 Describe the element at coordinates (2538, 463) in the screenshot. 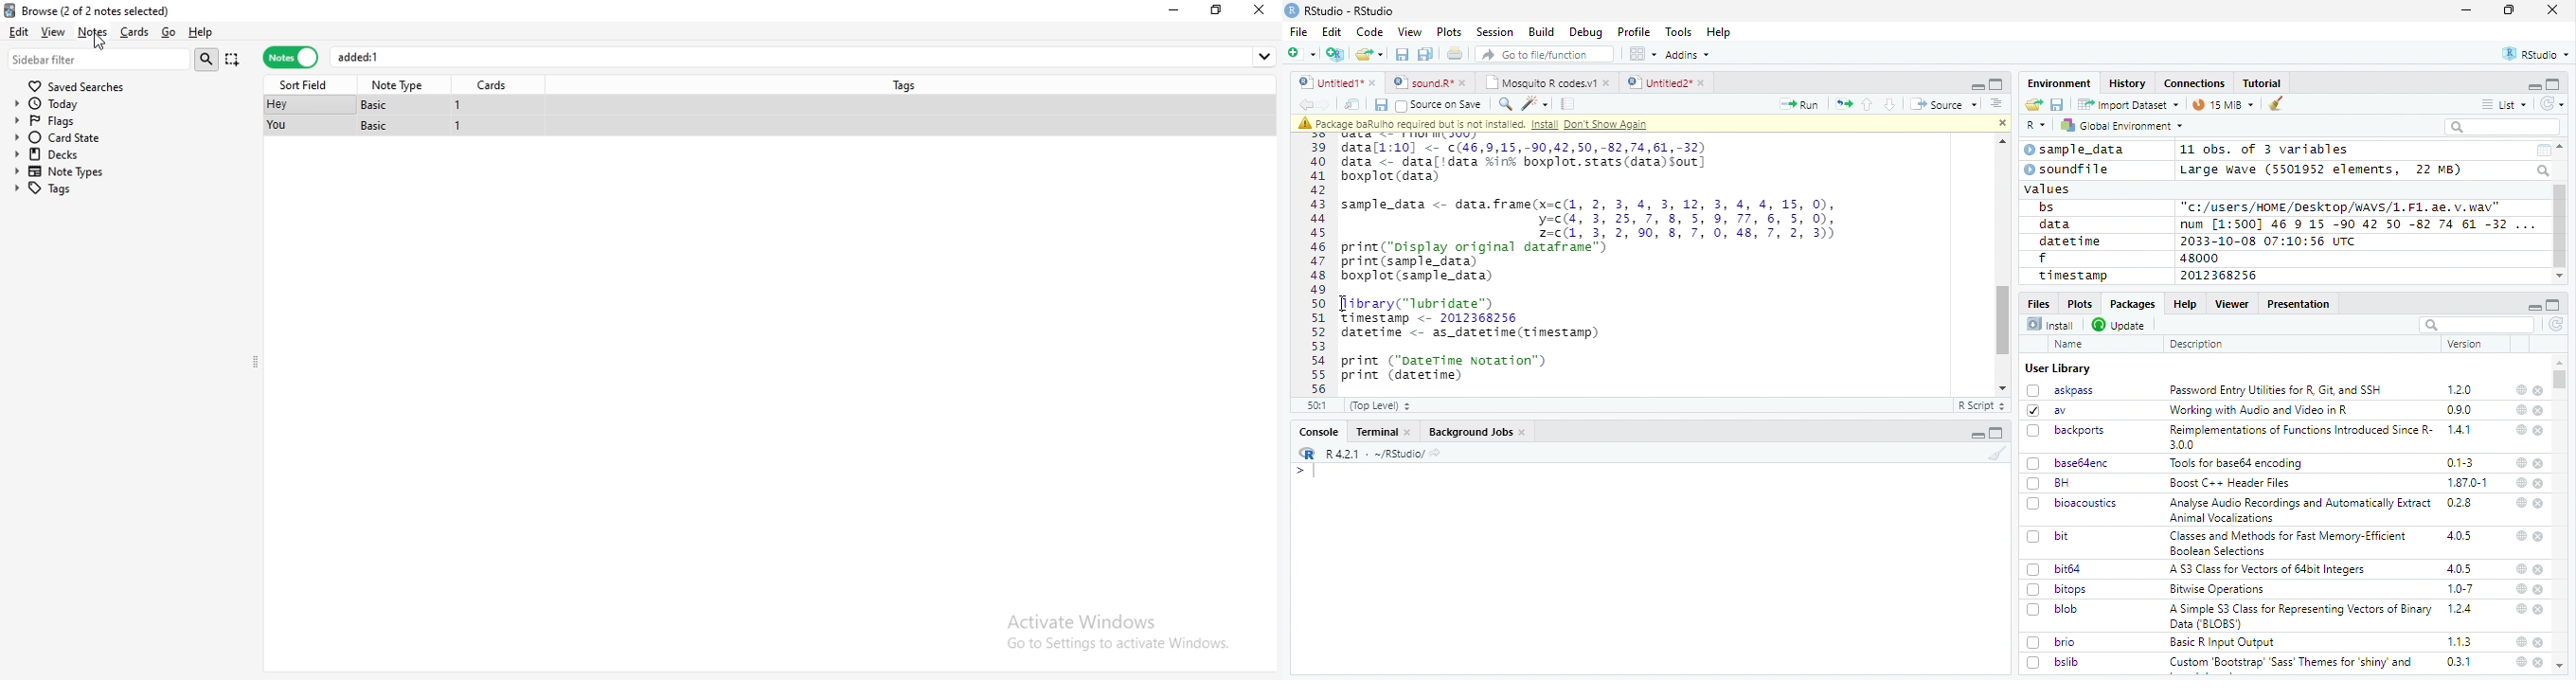

I see `close` at that location.